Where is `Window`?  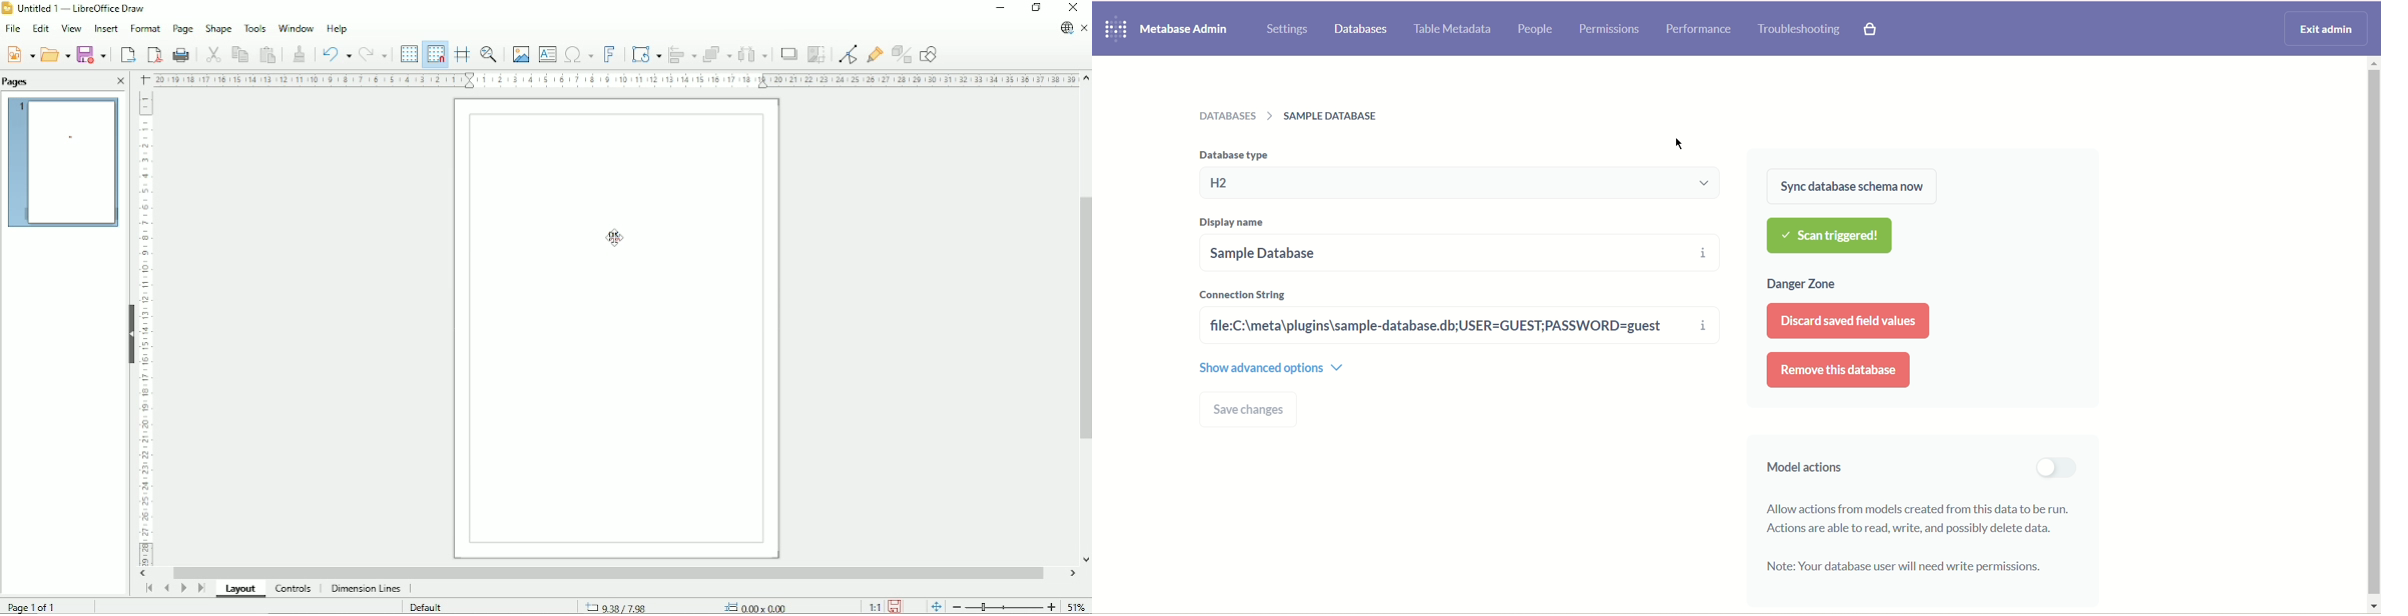
Window is located at coordinates (295, 27).